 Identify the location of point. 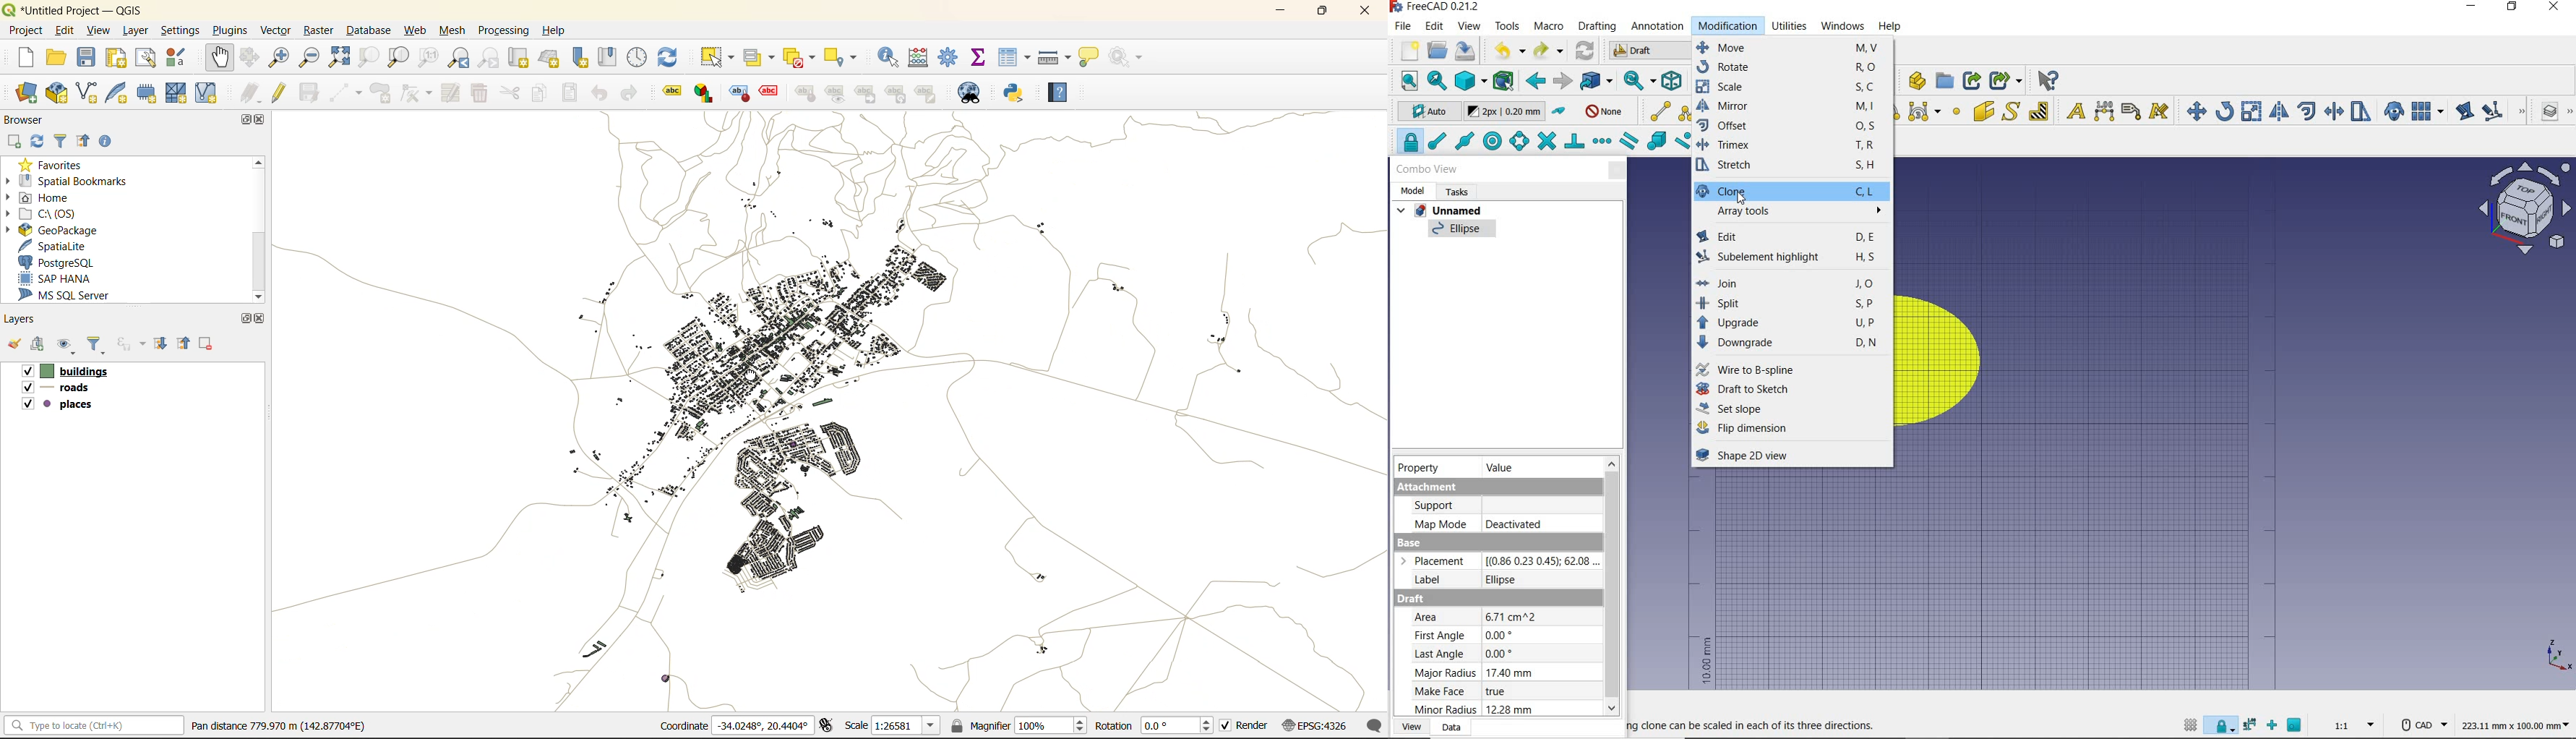
(1957, 111).